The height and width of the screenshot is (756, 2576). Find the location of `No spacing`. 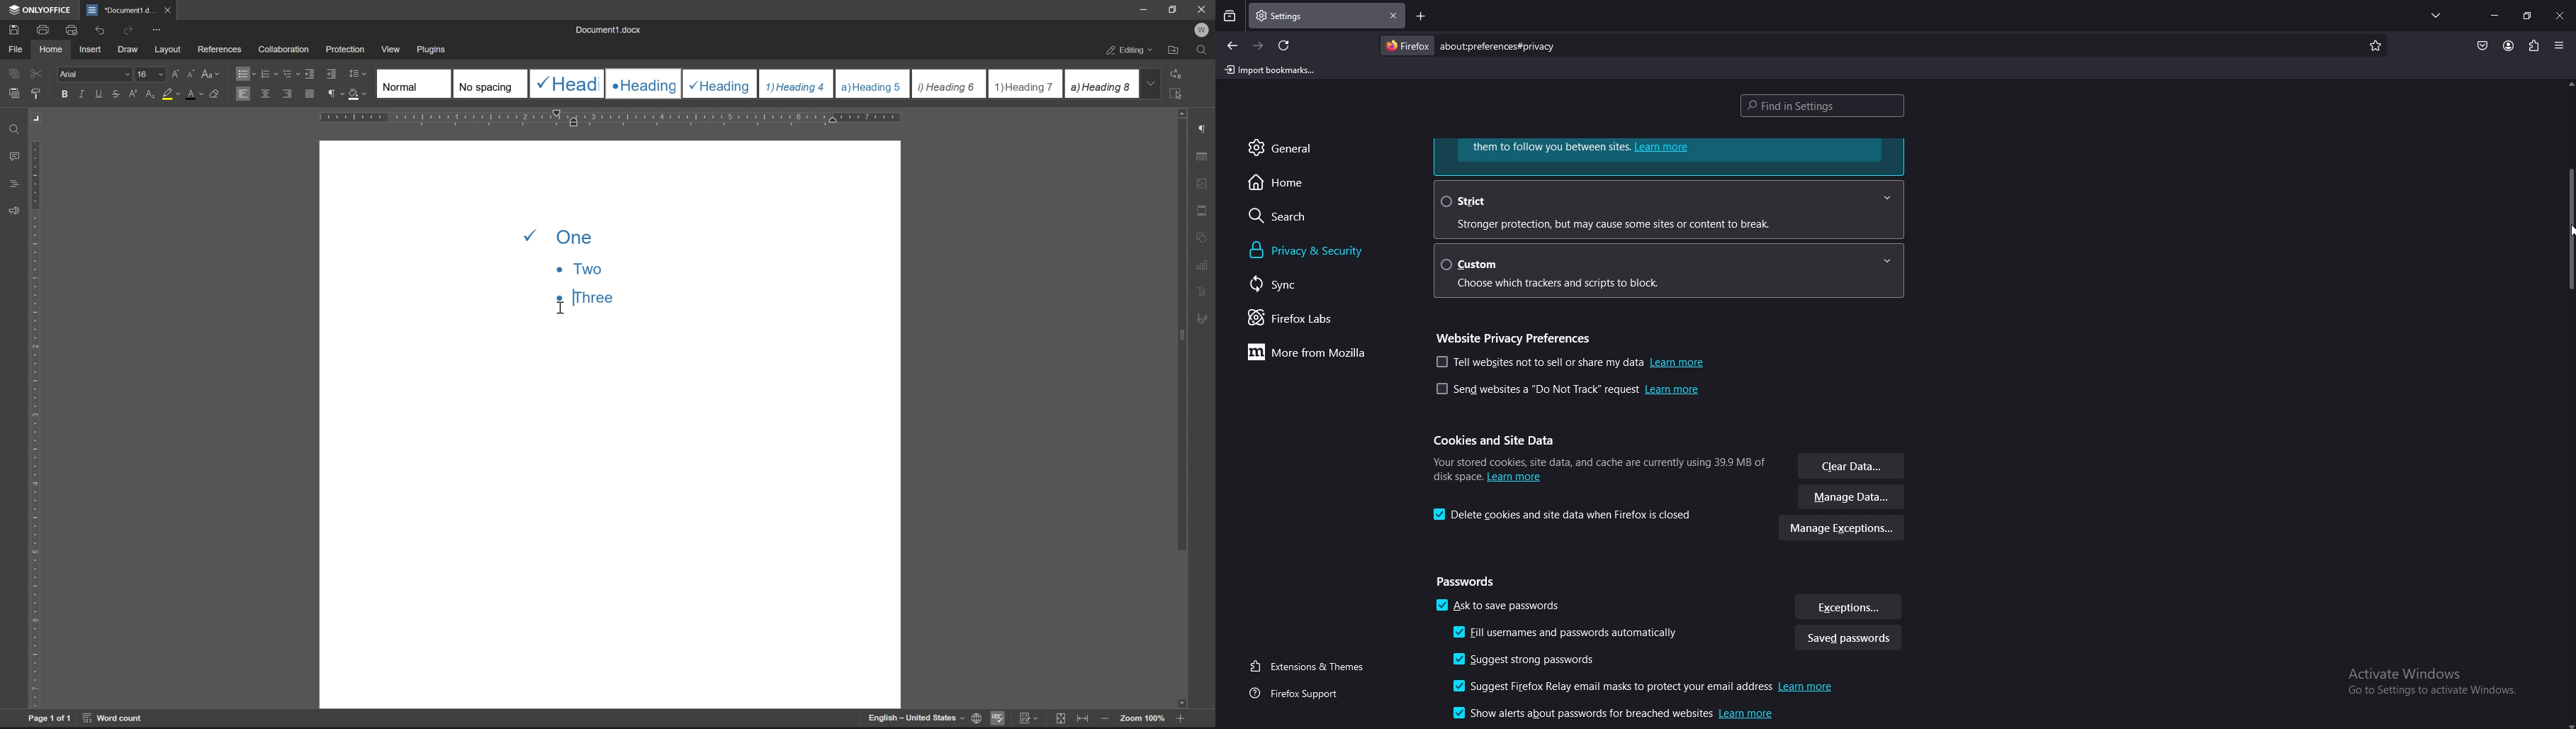

No spacing is located at coordinates (489, 83).